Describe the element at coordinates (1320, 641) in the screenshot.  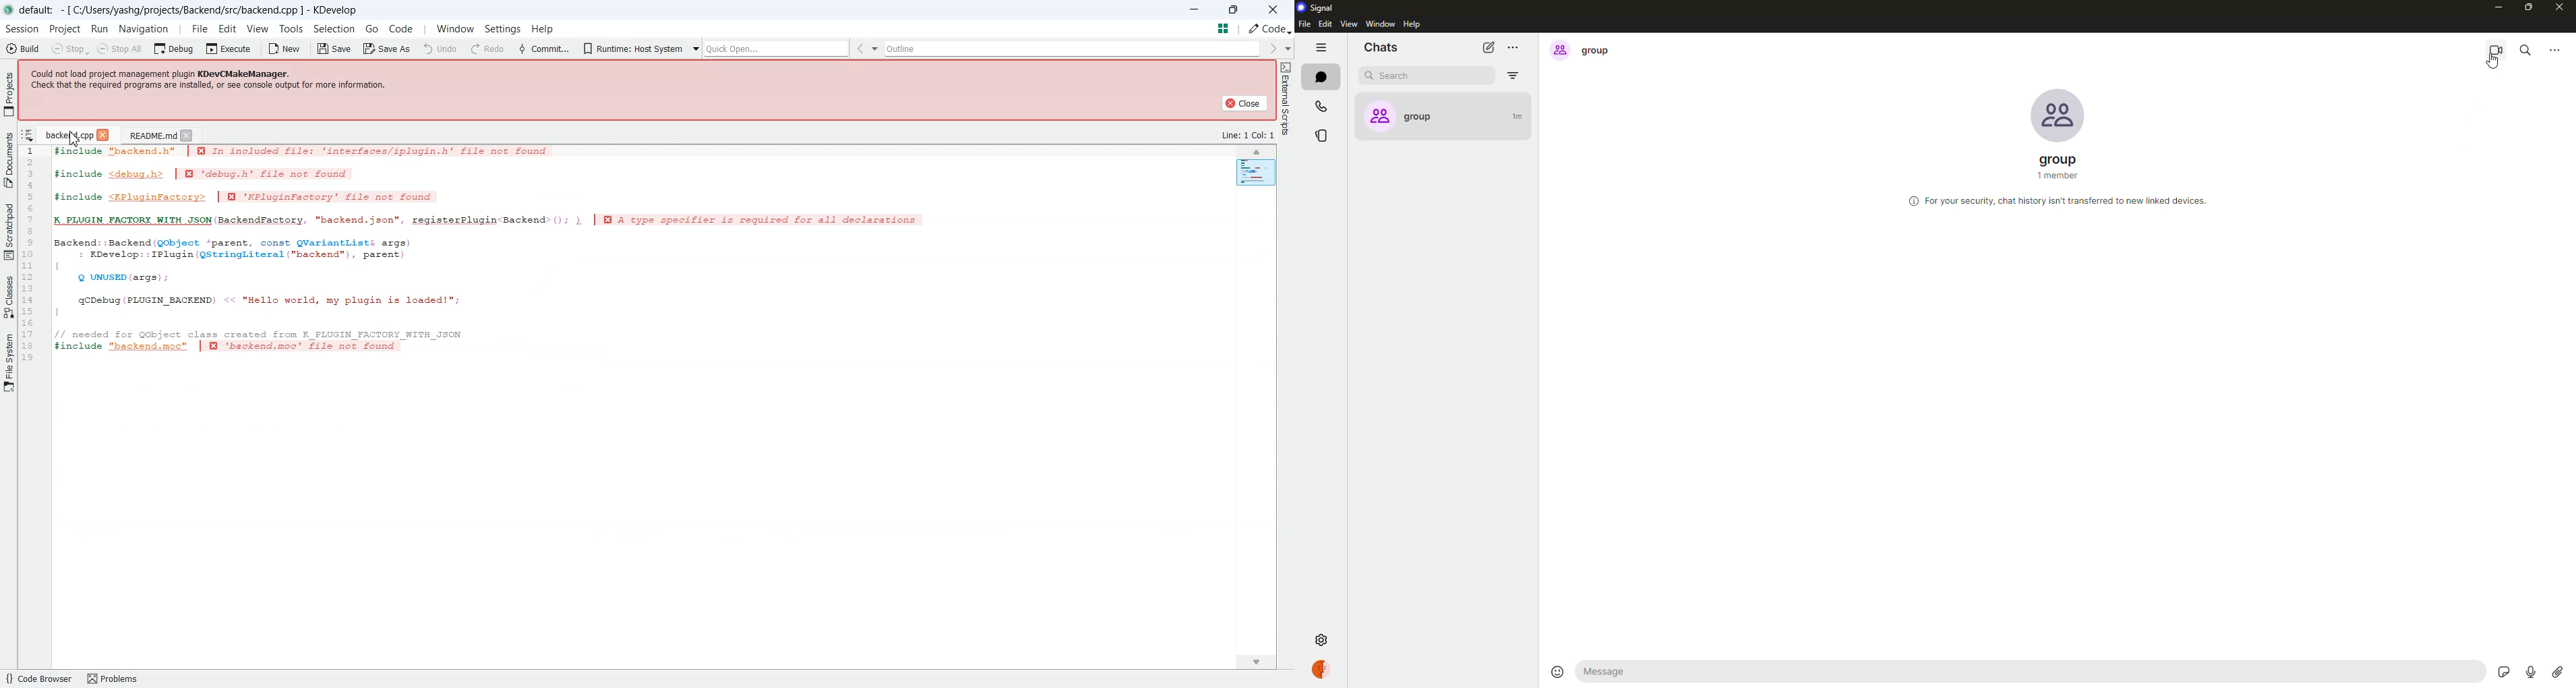
I see `settings` at that location.